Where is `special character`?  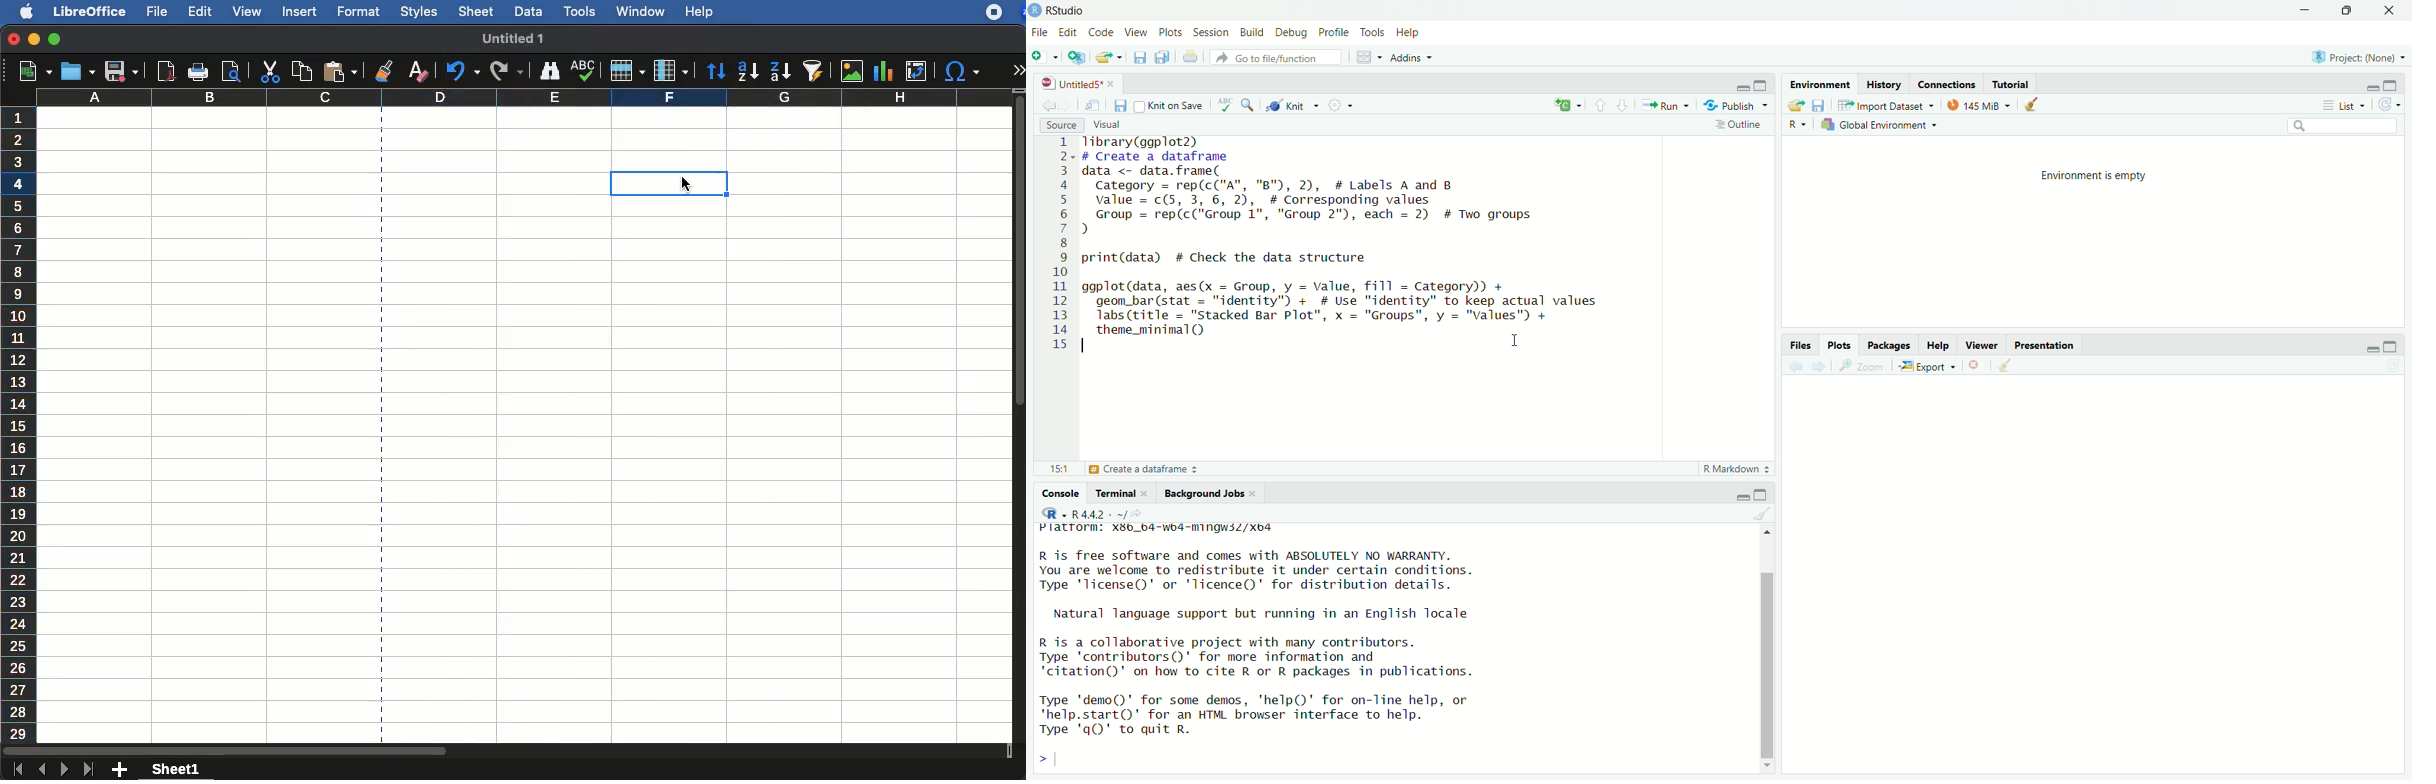 special character is located at coordinates (962, 73).